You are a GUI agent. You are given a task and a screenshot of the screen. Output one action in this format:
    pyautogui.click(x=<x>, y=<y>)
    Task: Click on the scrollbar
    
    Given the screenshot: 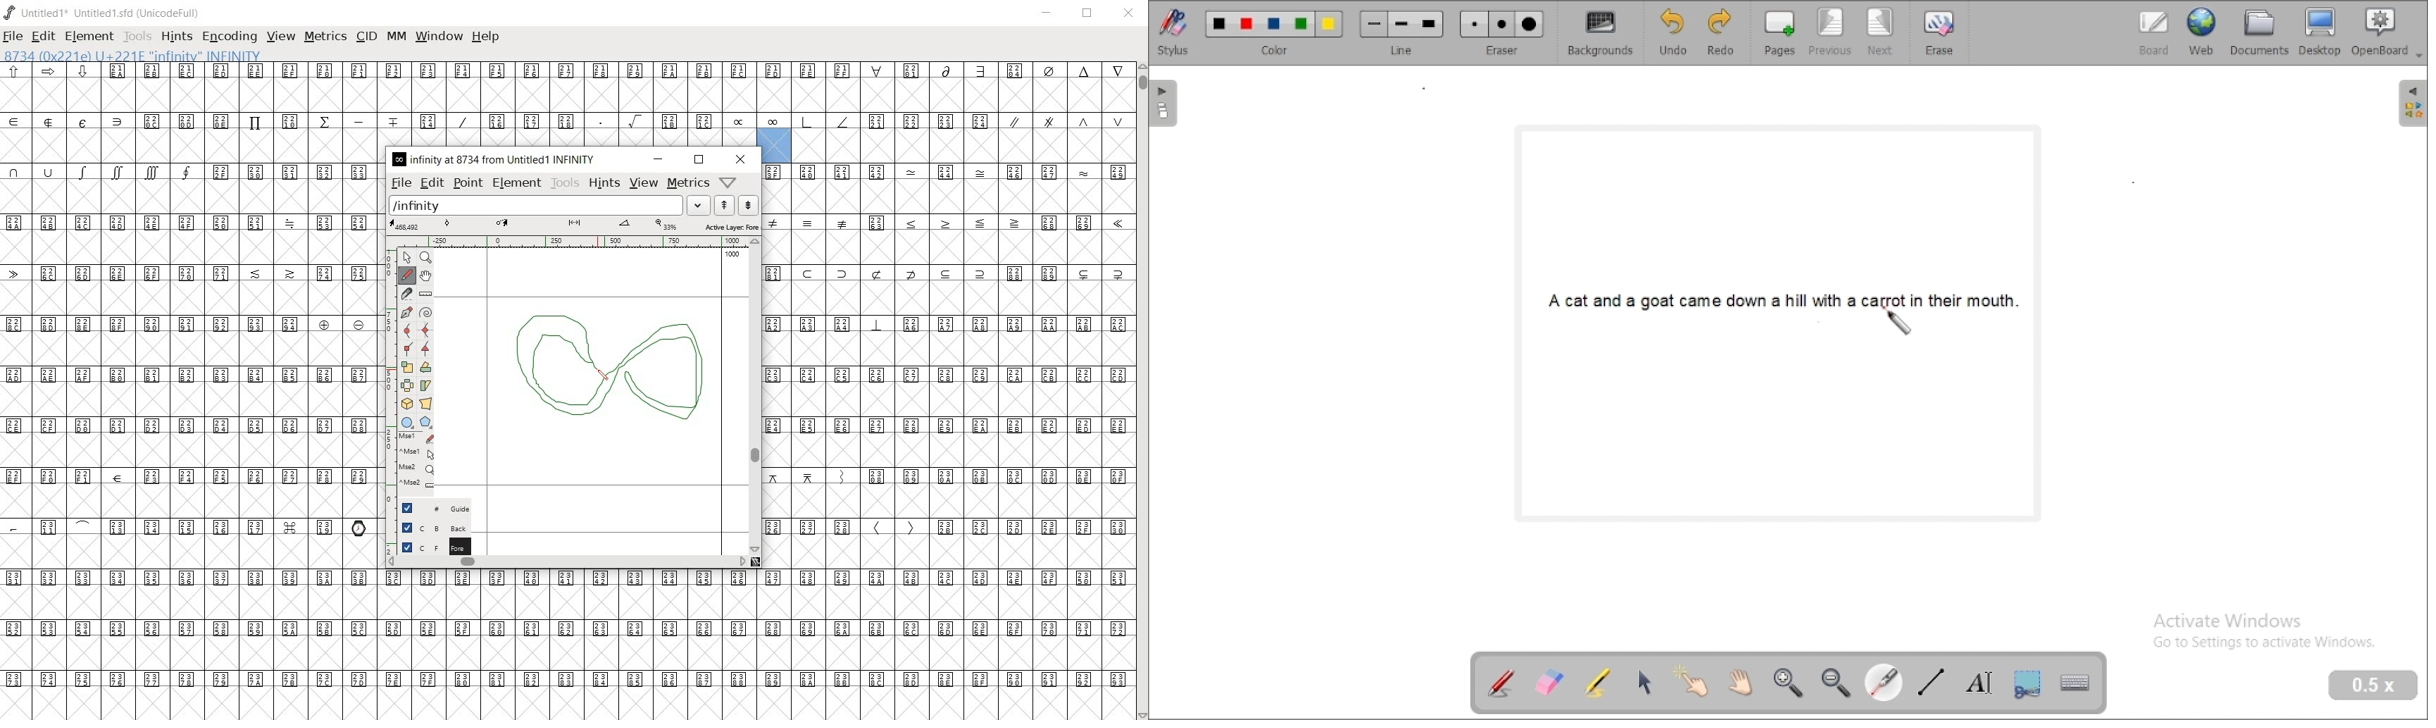 What is the action you would take?
    pyautogui.click(x=758, y=395)
    